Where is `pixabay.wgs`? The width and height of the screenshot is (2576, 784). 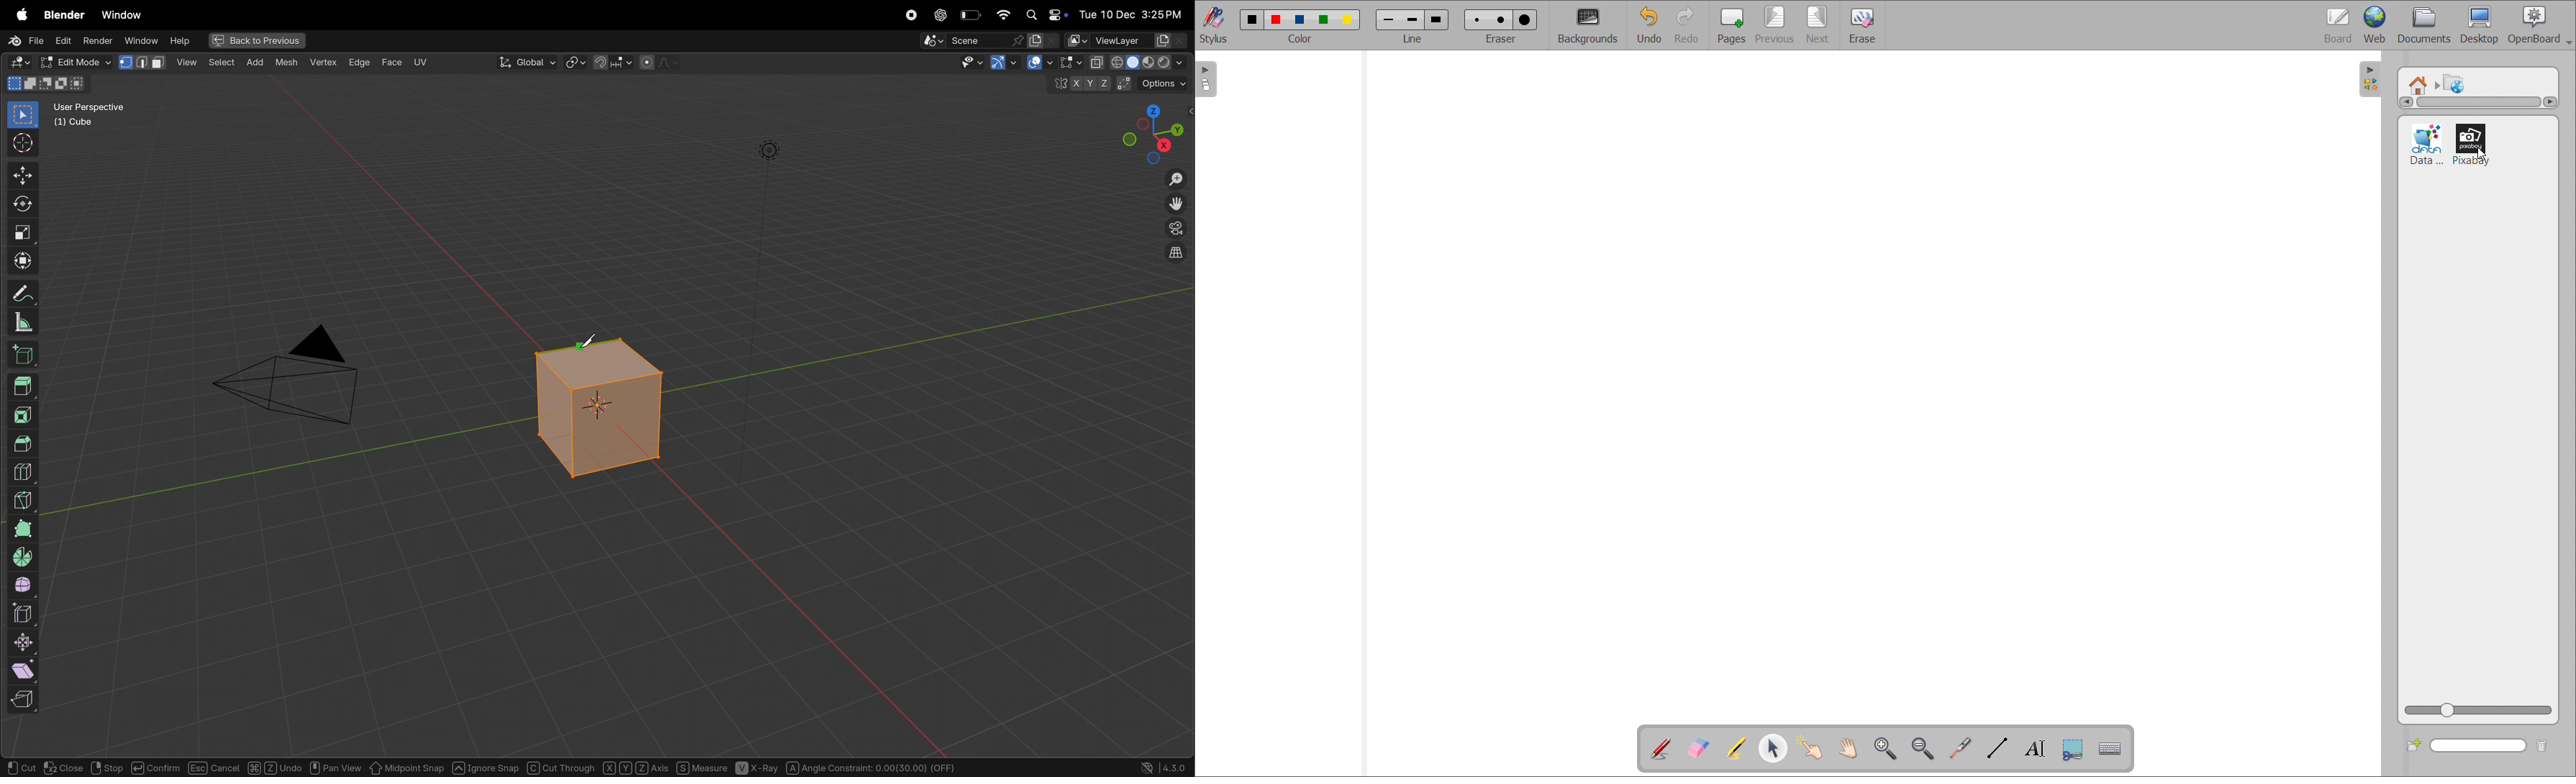 pixabay.wgs is located at coordinates (2472, 144).